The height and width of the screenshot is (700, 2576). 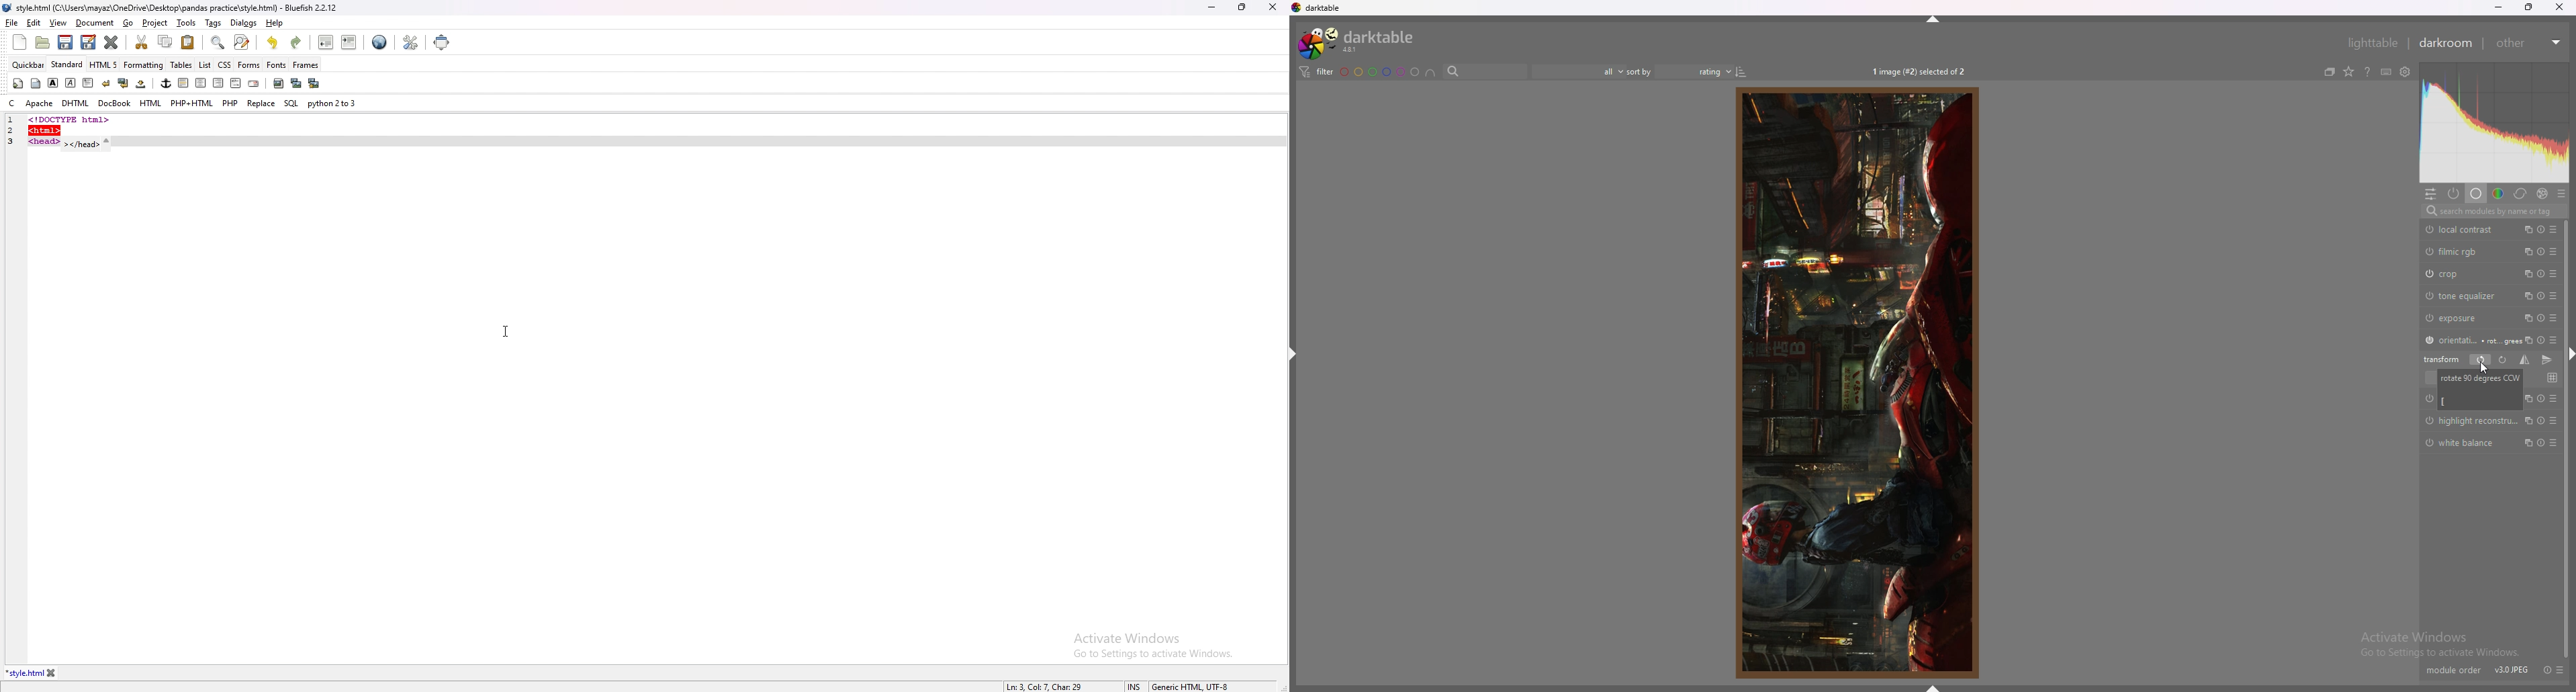 What do you see at coordinates (11, 103) in the screenshot?
I see `c` at bounding box center [11, 103].